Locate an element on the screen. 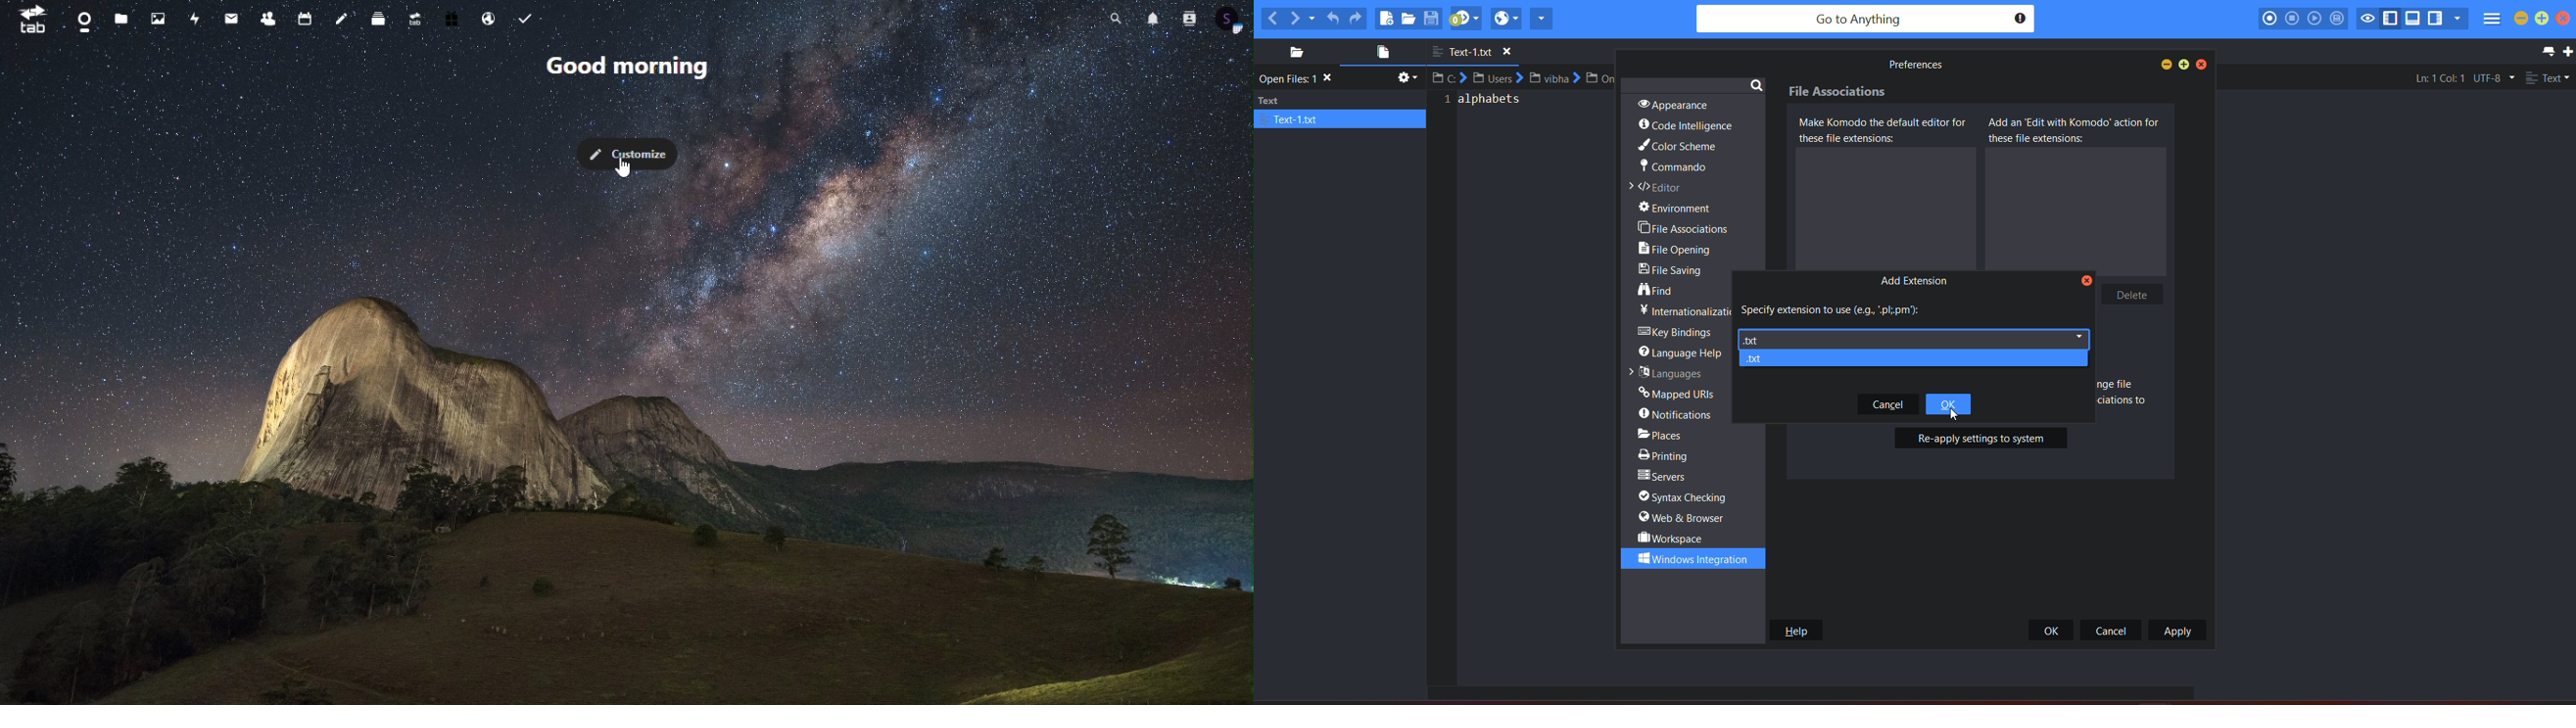 The image size is (2576, 728). jump to next is located at coordinates (1465, 19).